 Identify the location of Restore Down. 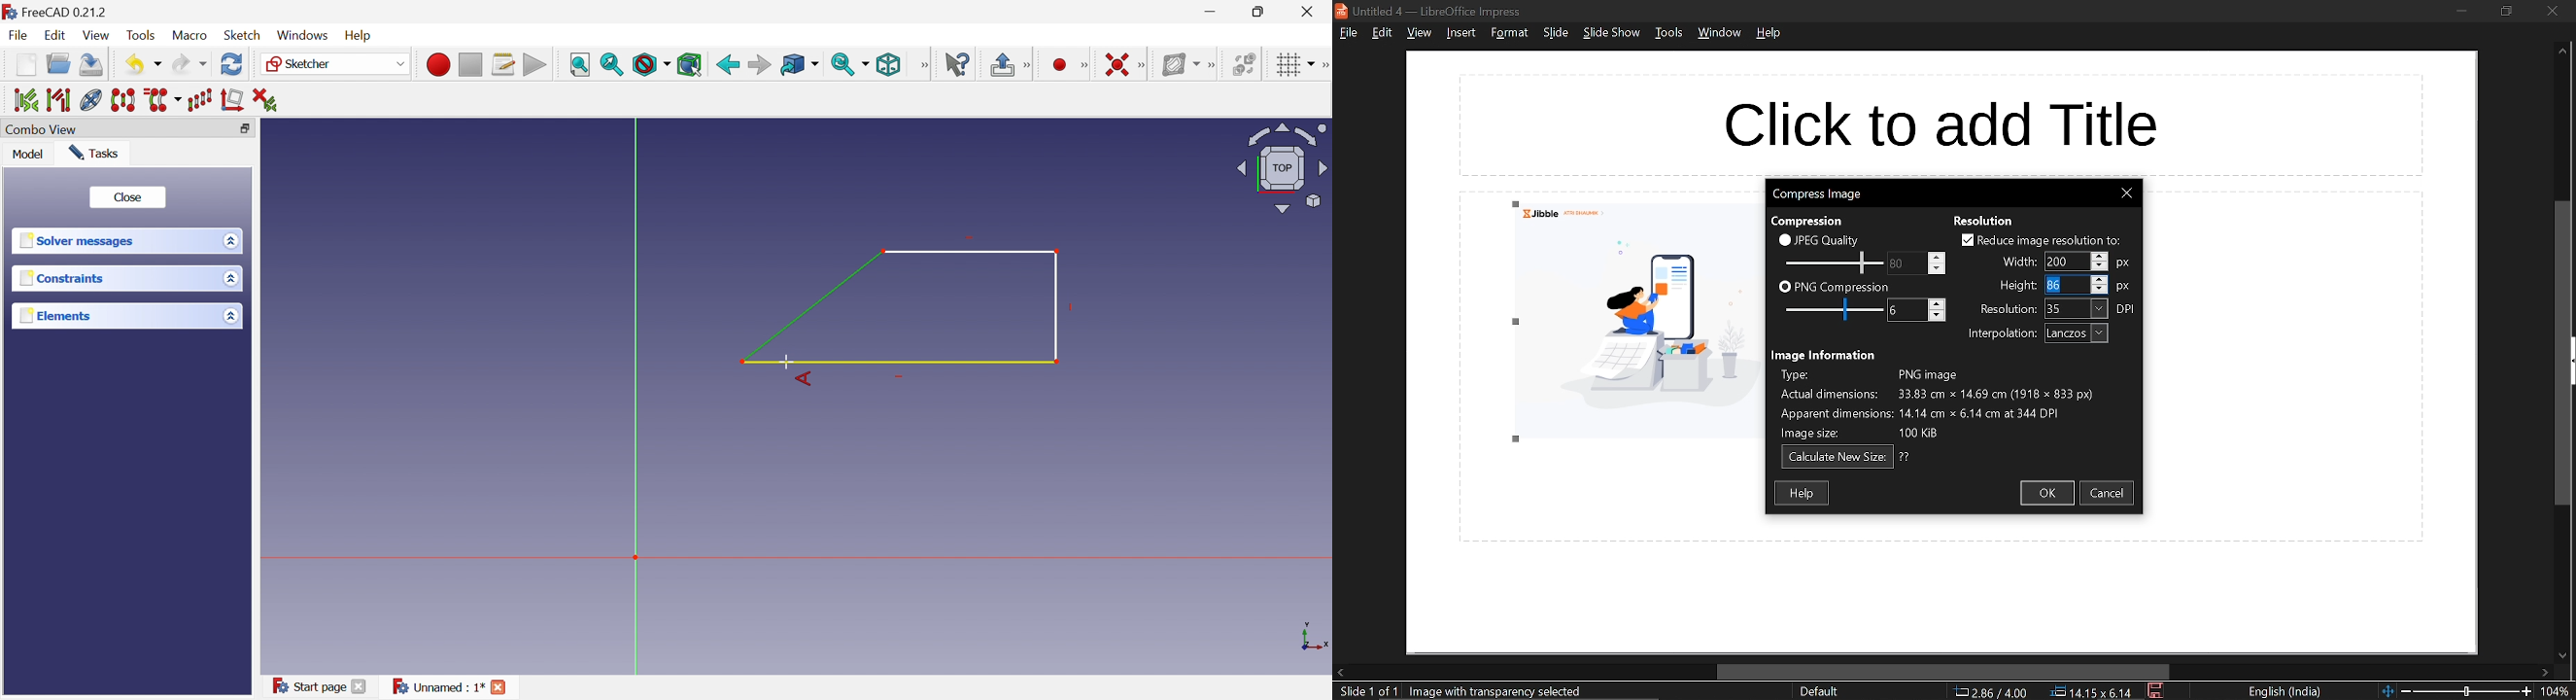
(1260, 11).